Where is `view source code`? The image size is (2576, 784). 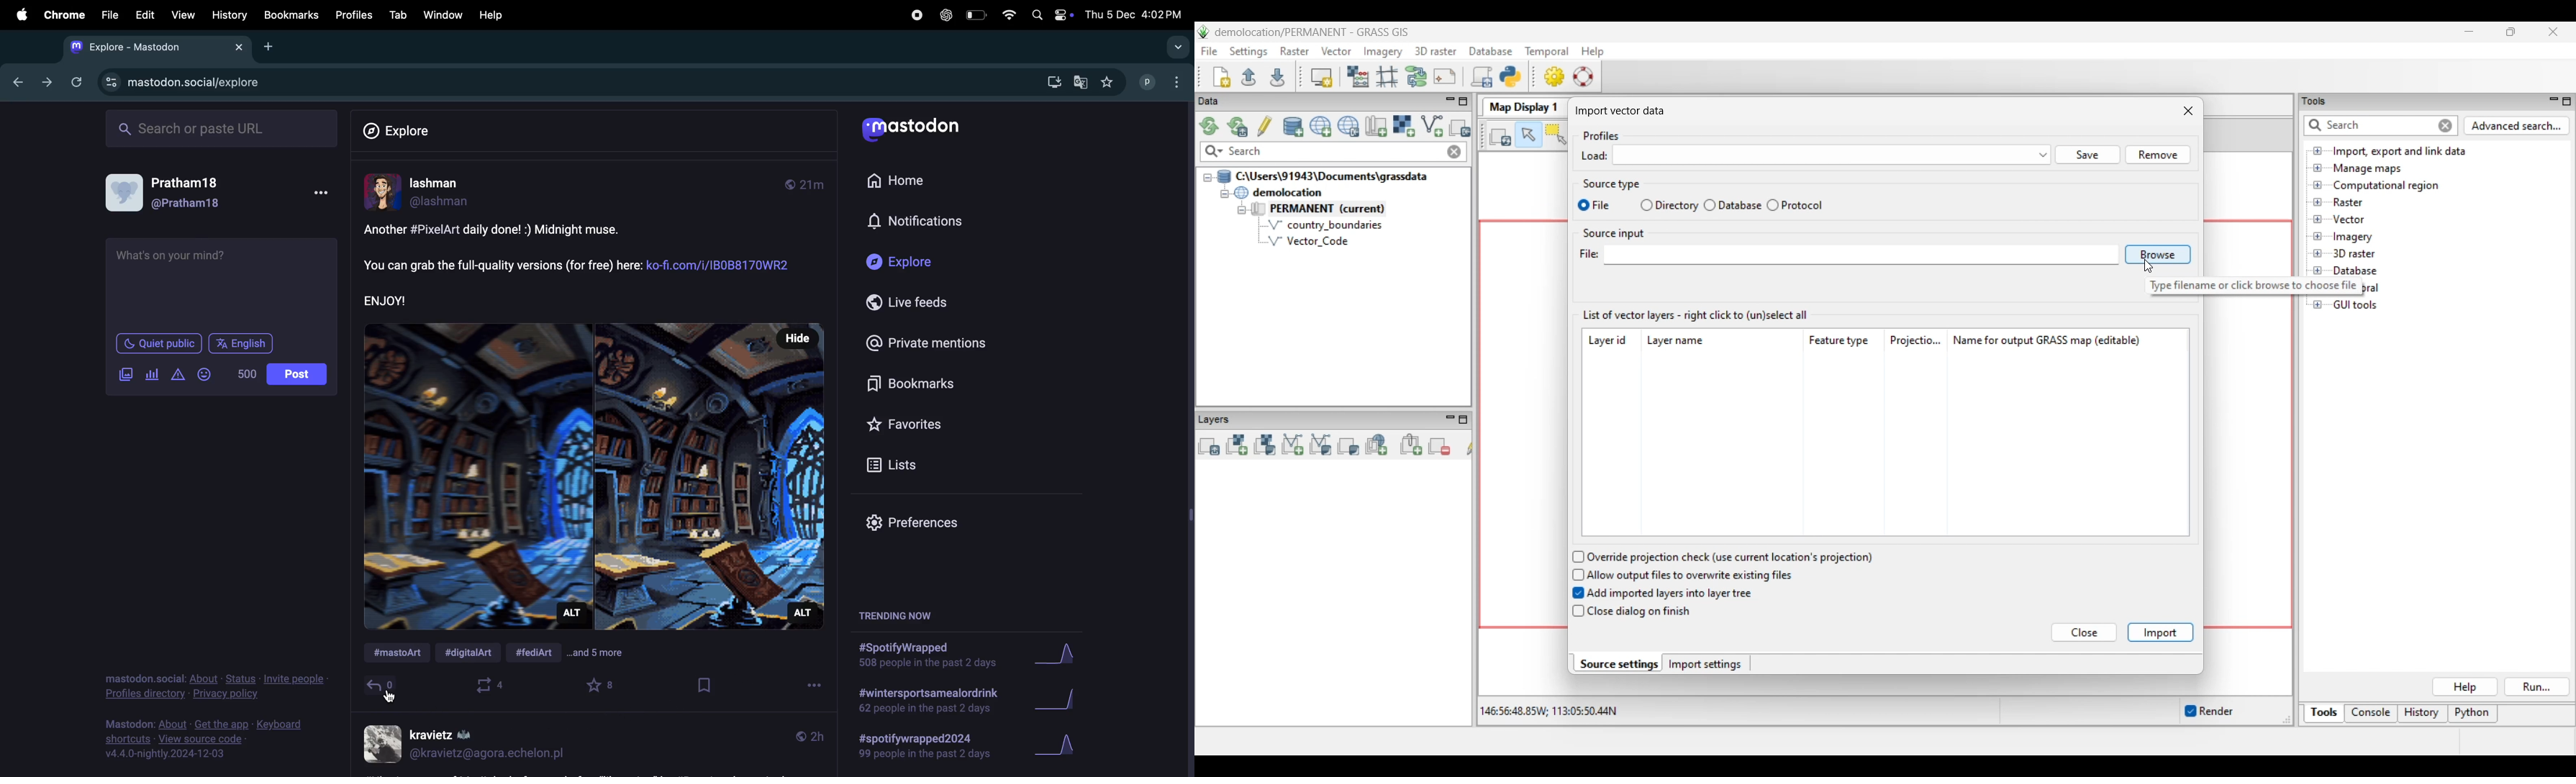 view source code is located at coordinates (211, 740).